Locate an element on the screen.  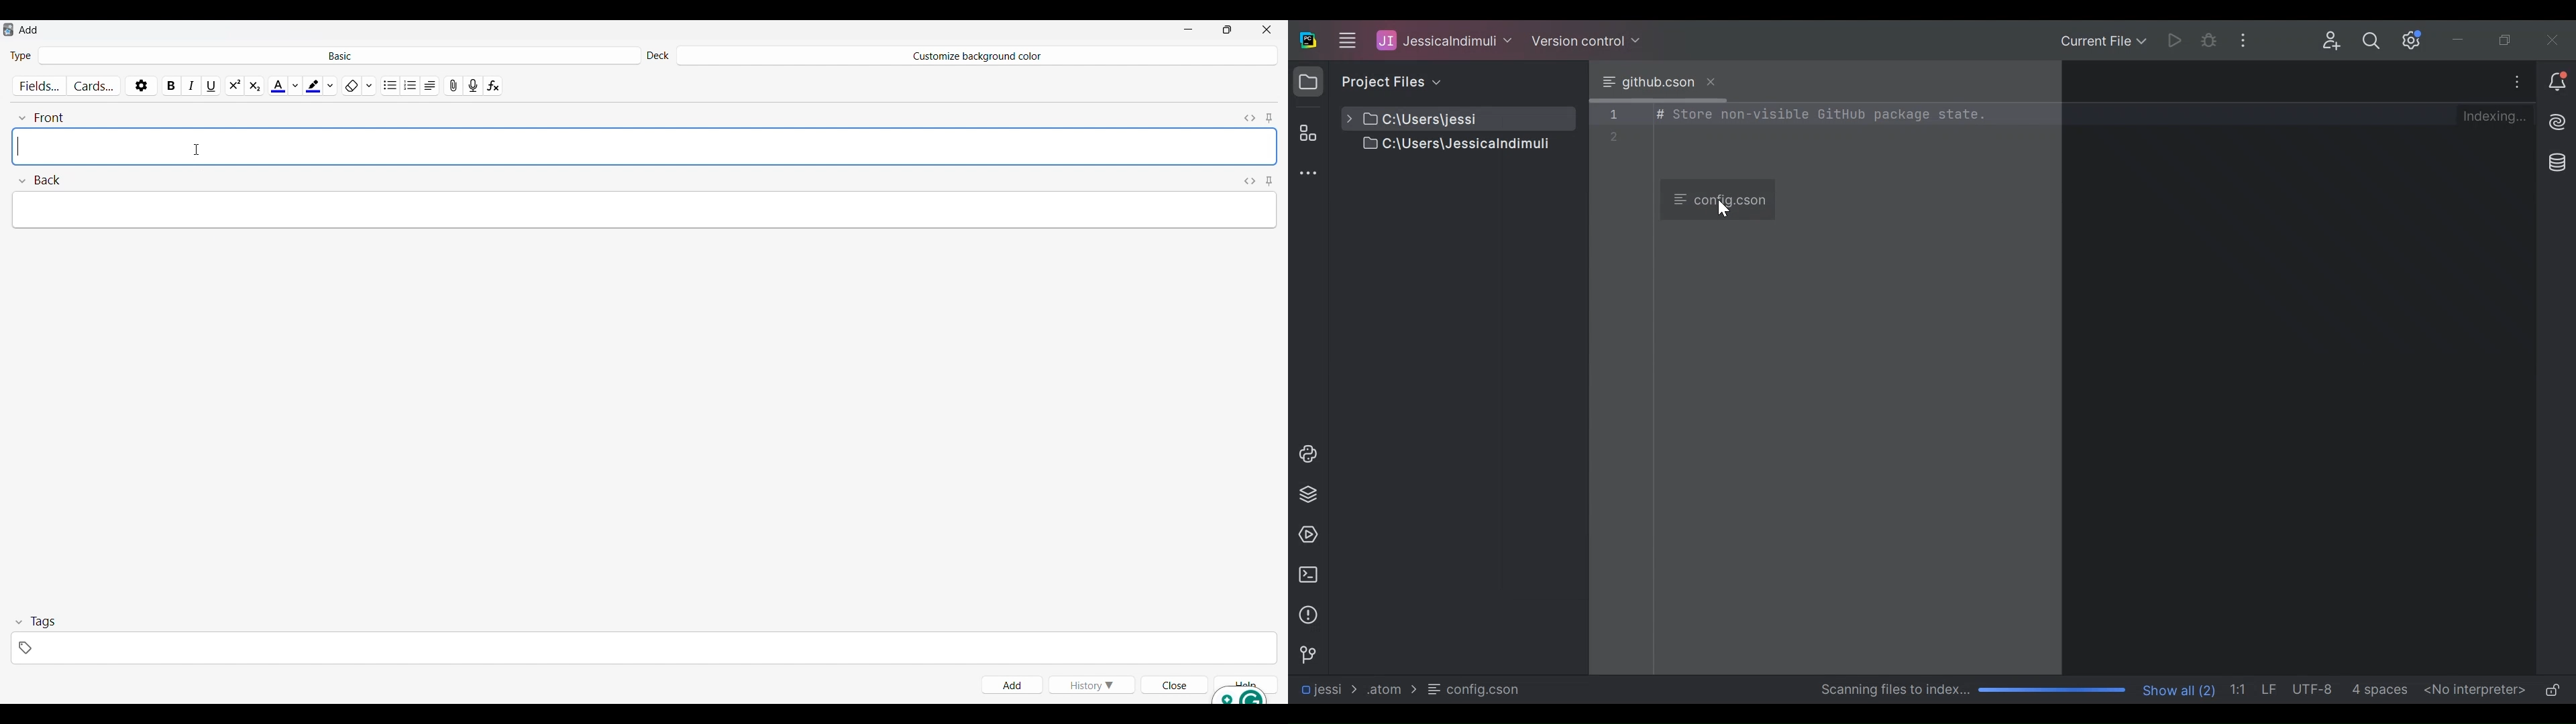
Minimize is located at coordinates (2464, 40).